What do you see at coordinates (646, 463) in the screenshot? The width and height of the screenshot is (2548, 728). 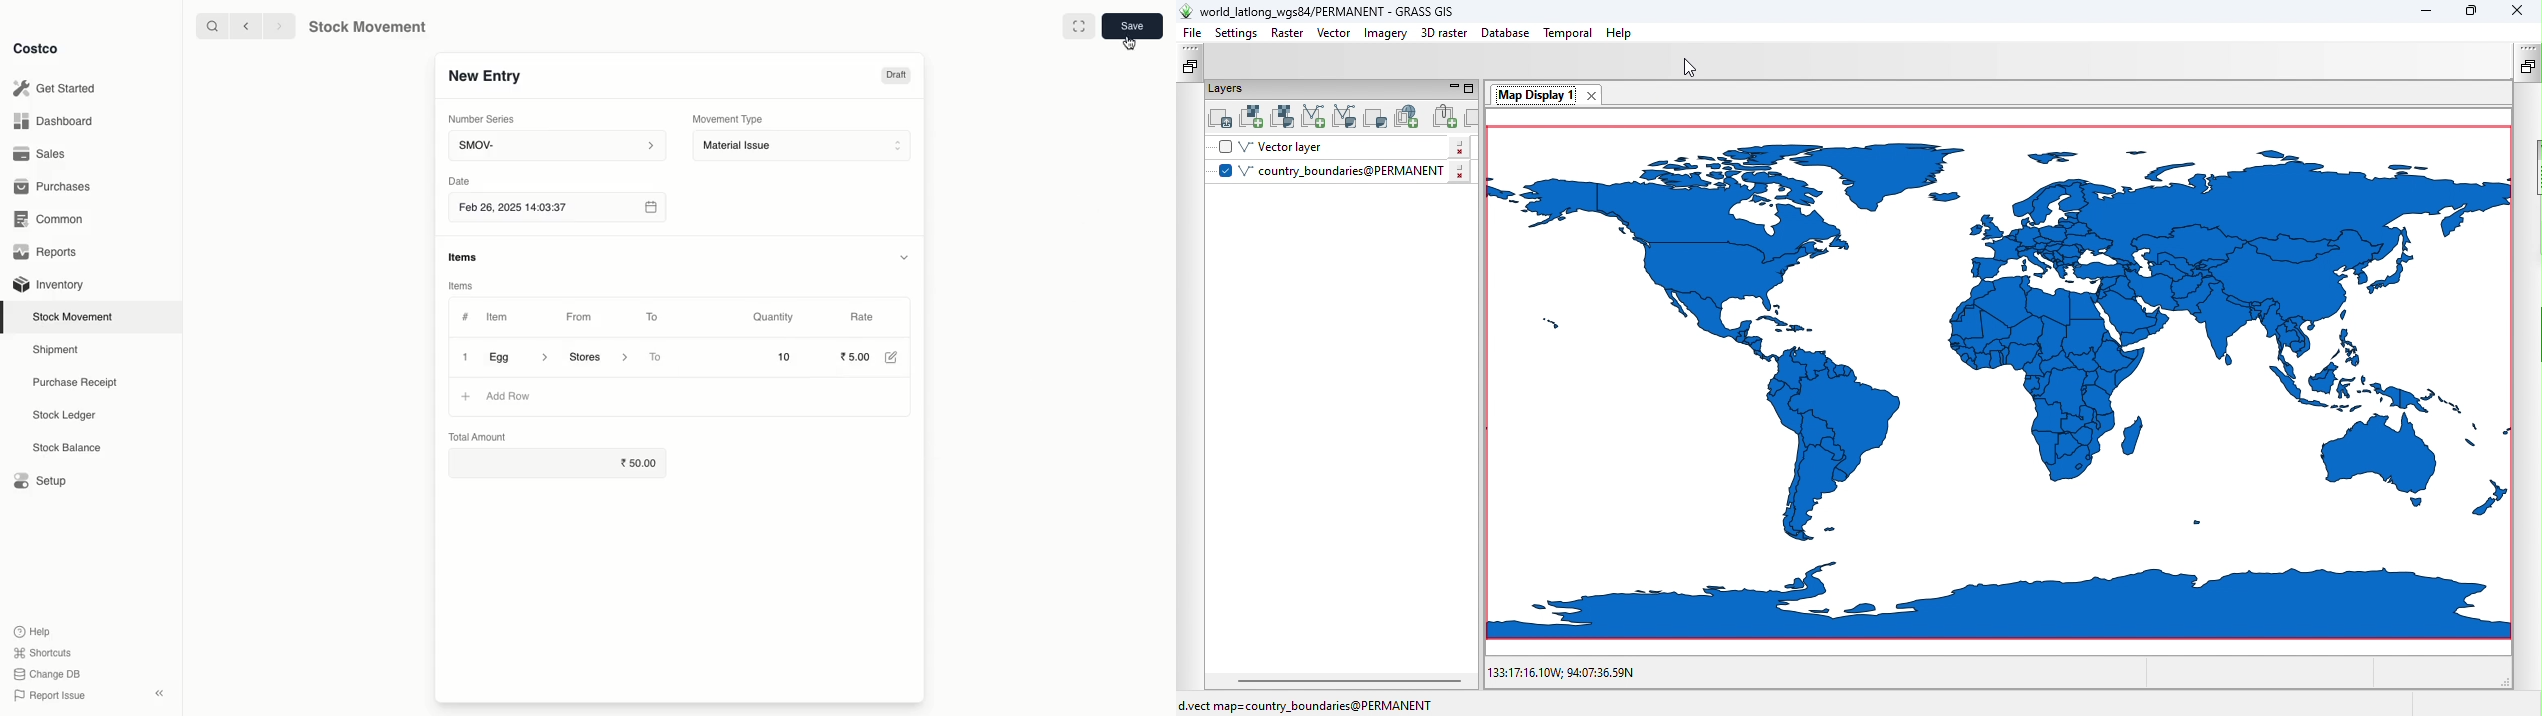 I see `50.00` at bounding box center [646, 463].